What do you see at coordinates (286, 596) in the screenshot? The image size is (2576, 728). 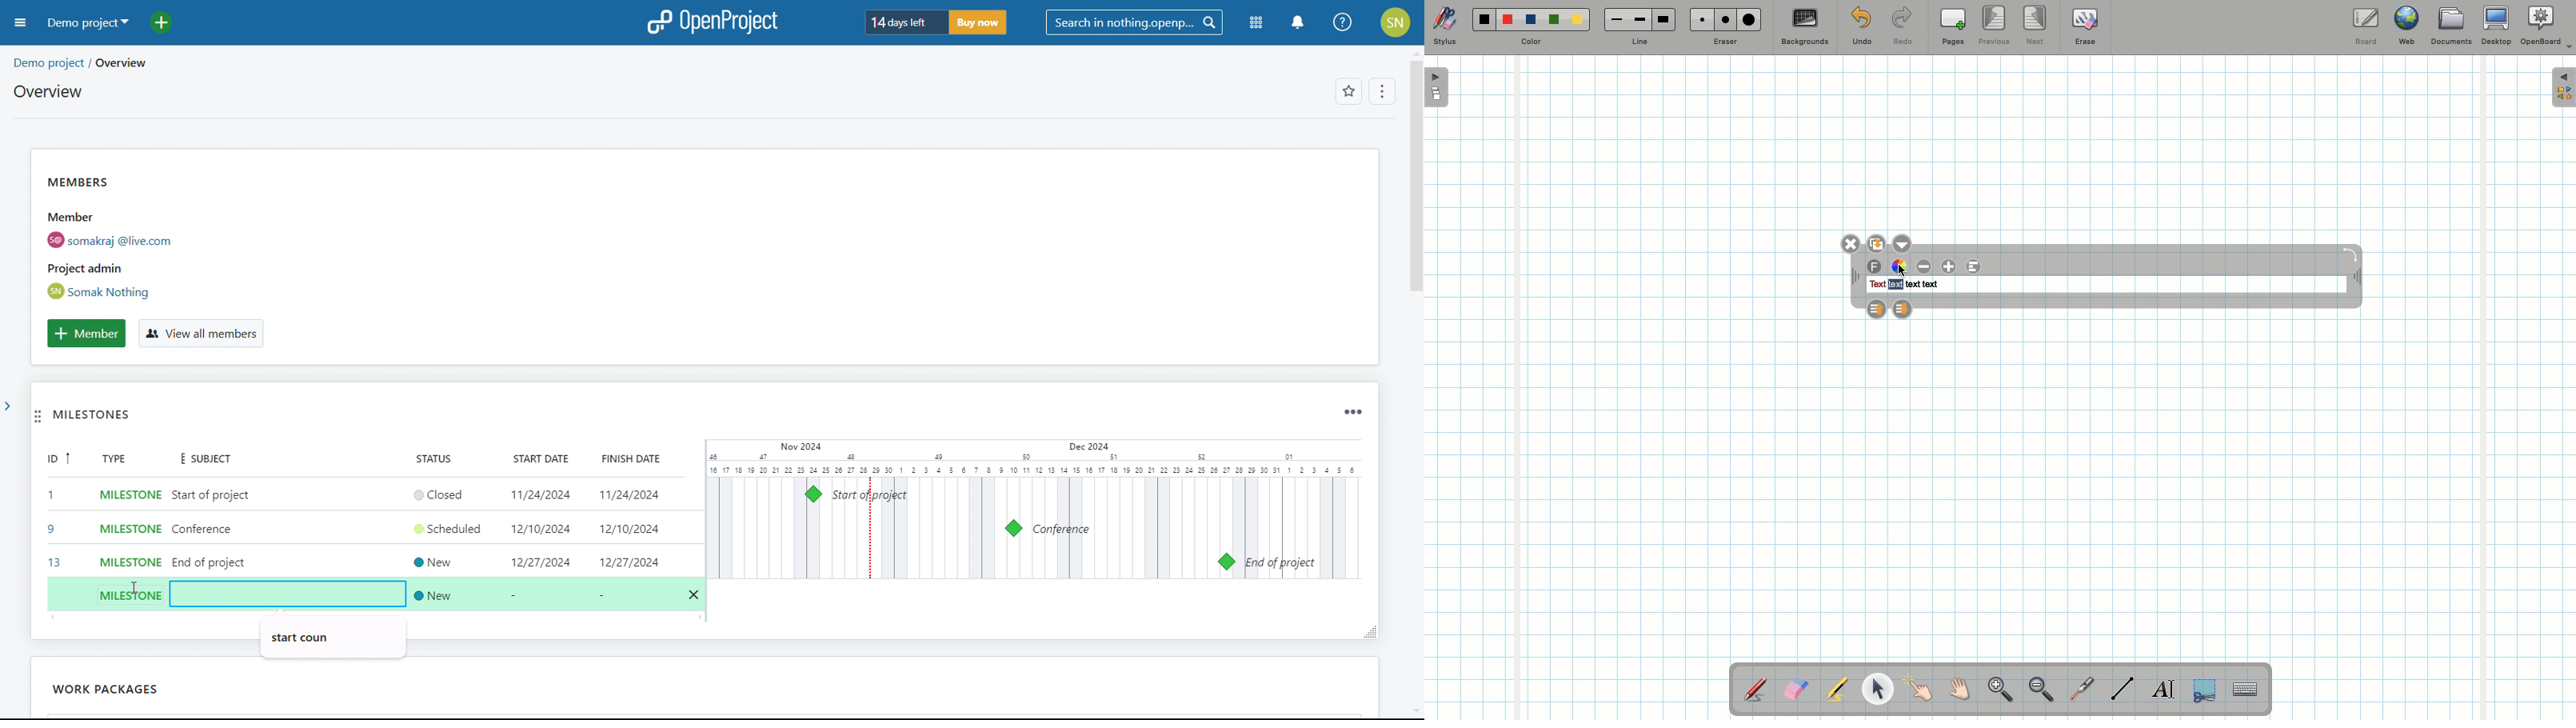 I see `add subject` at bounding box center [286, 596].